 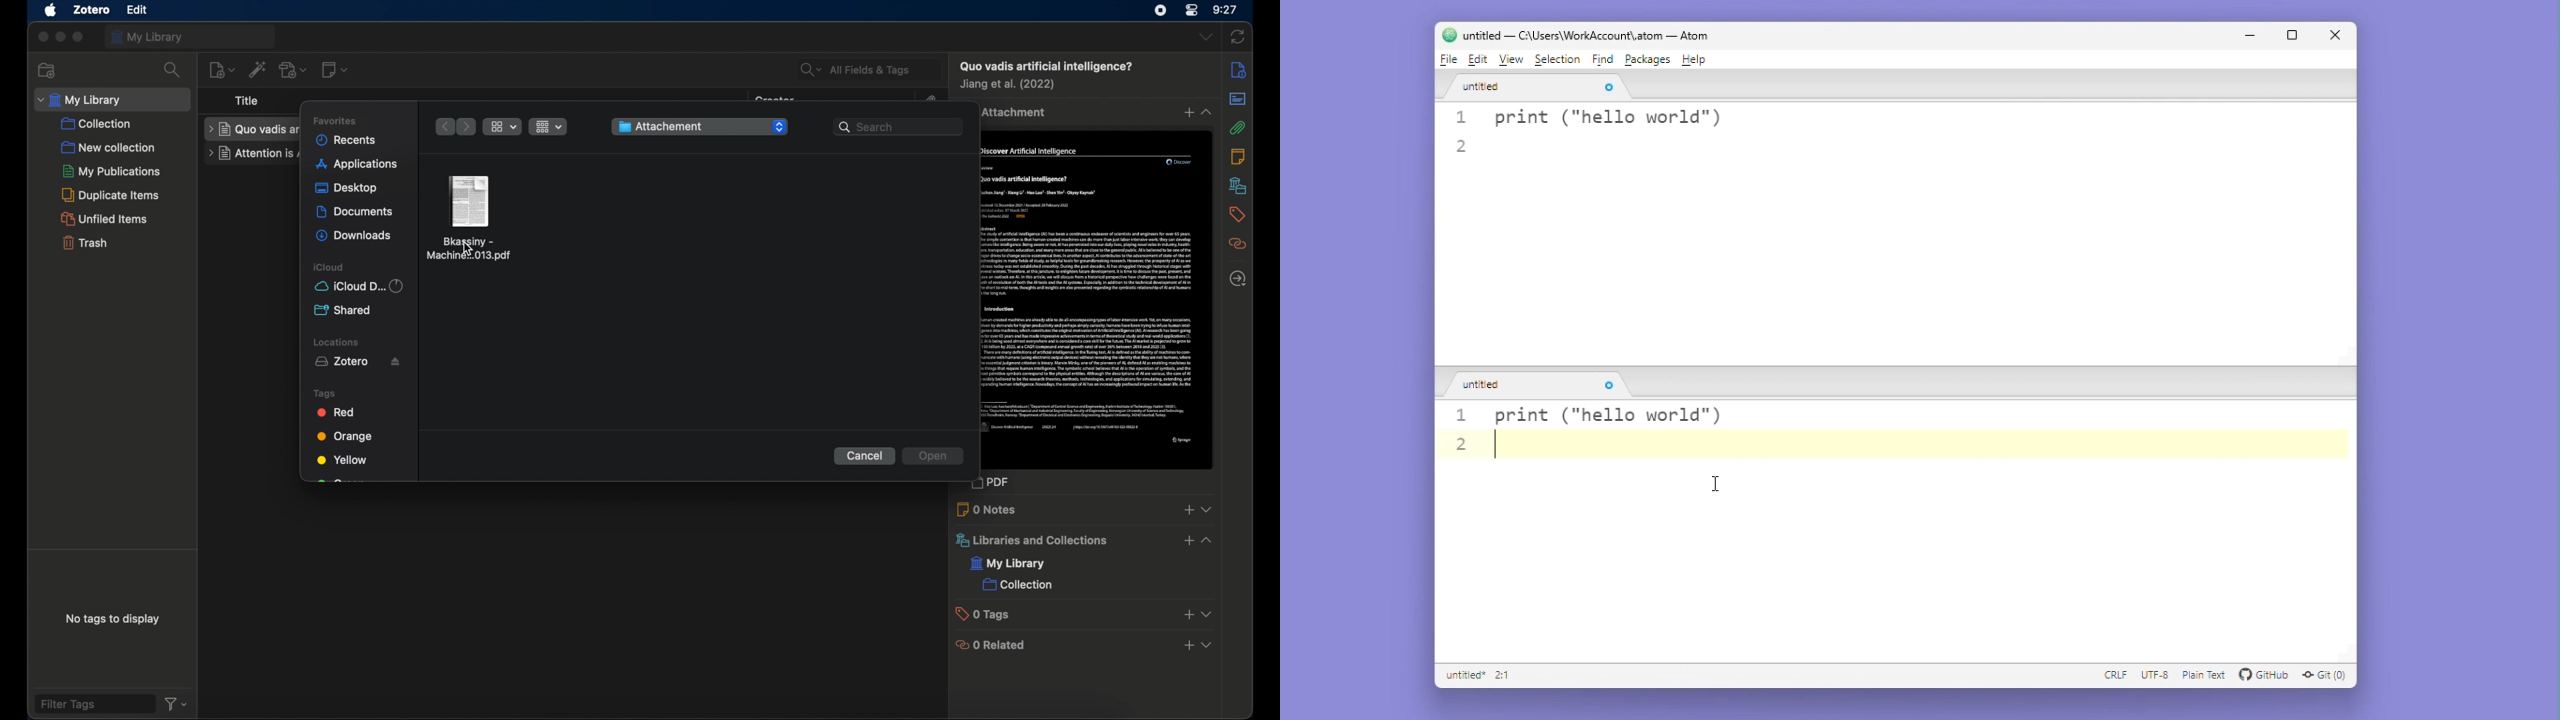 I want to click on unfilled items, so click(x=106, y=219).